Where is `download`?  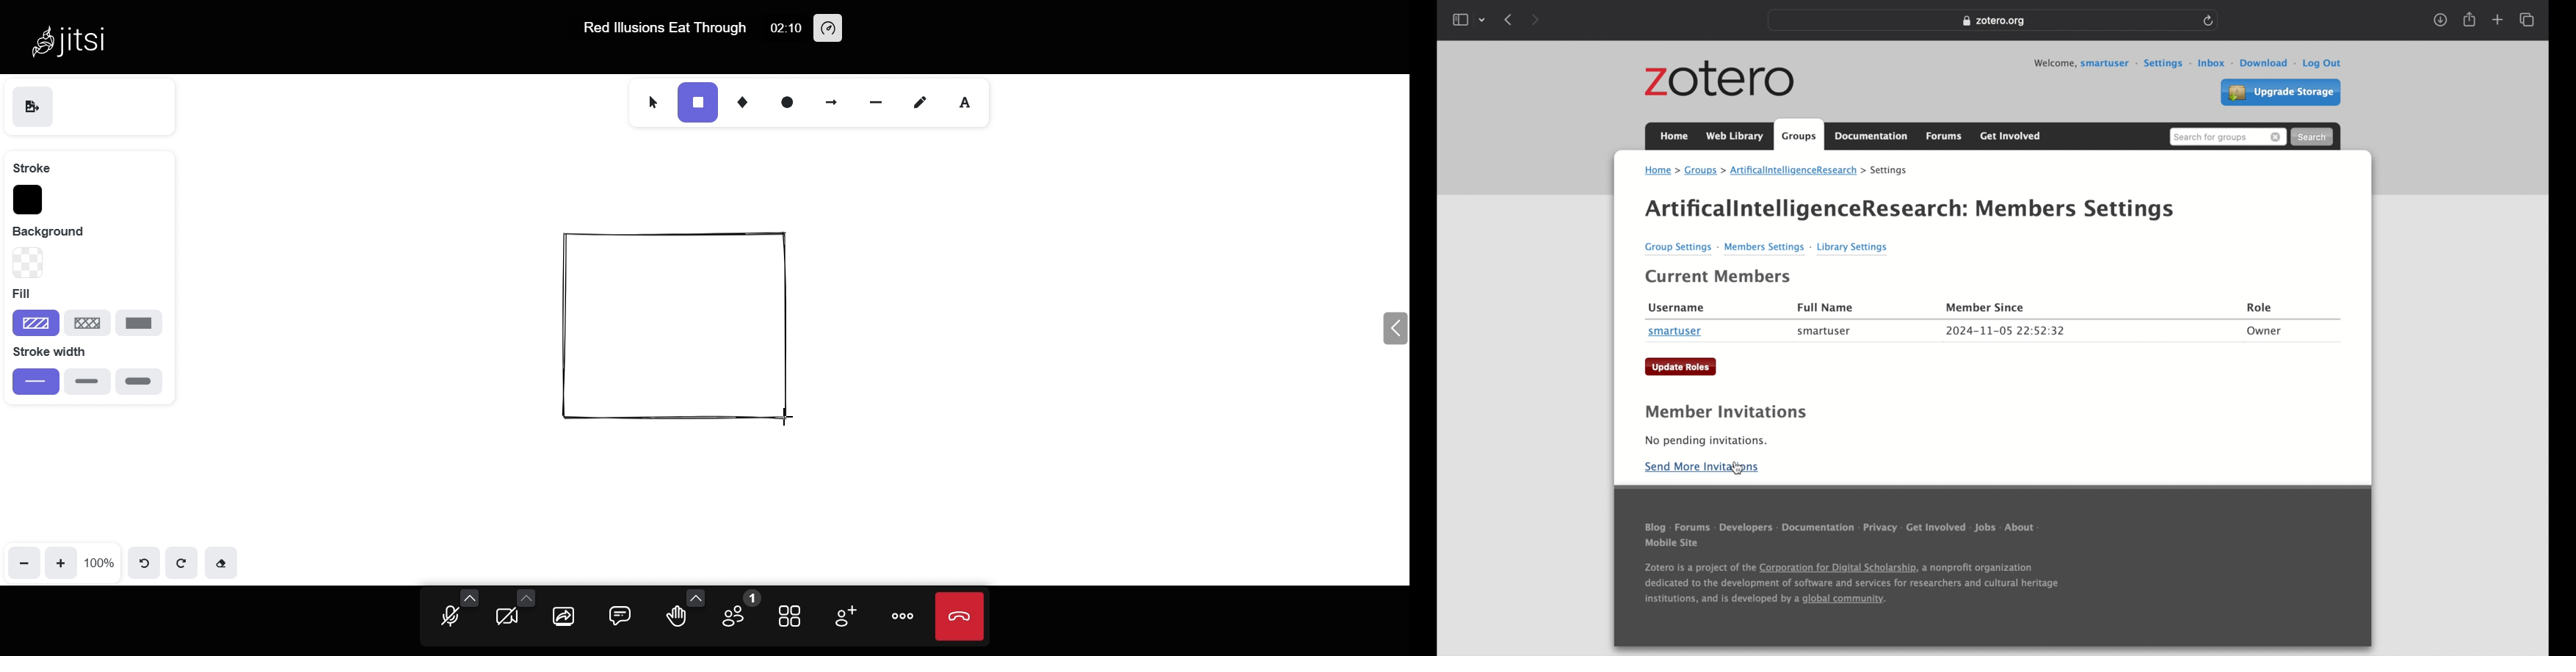 download is located at coordinates (2441, 21).